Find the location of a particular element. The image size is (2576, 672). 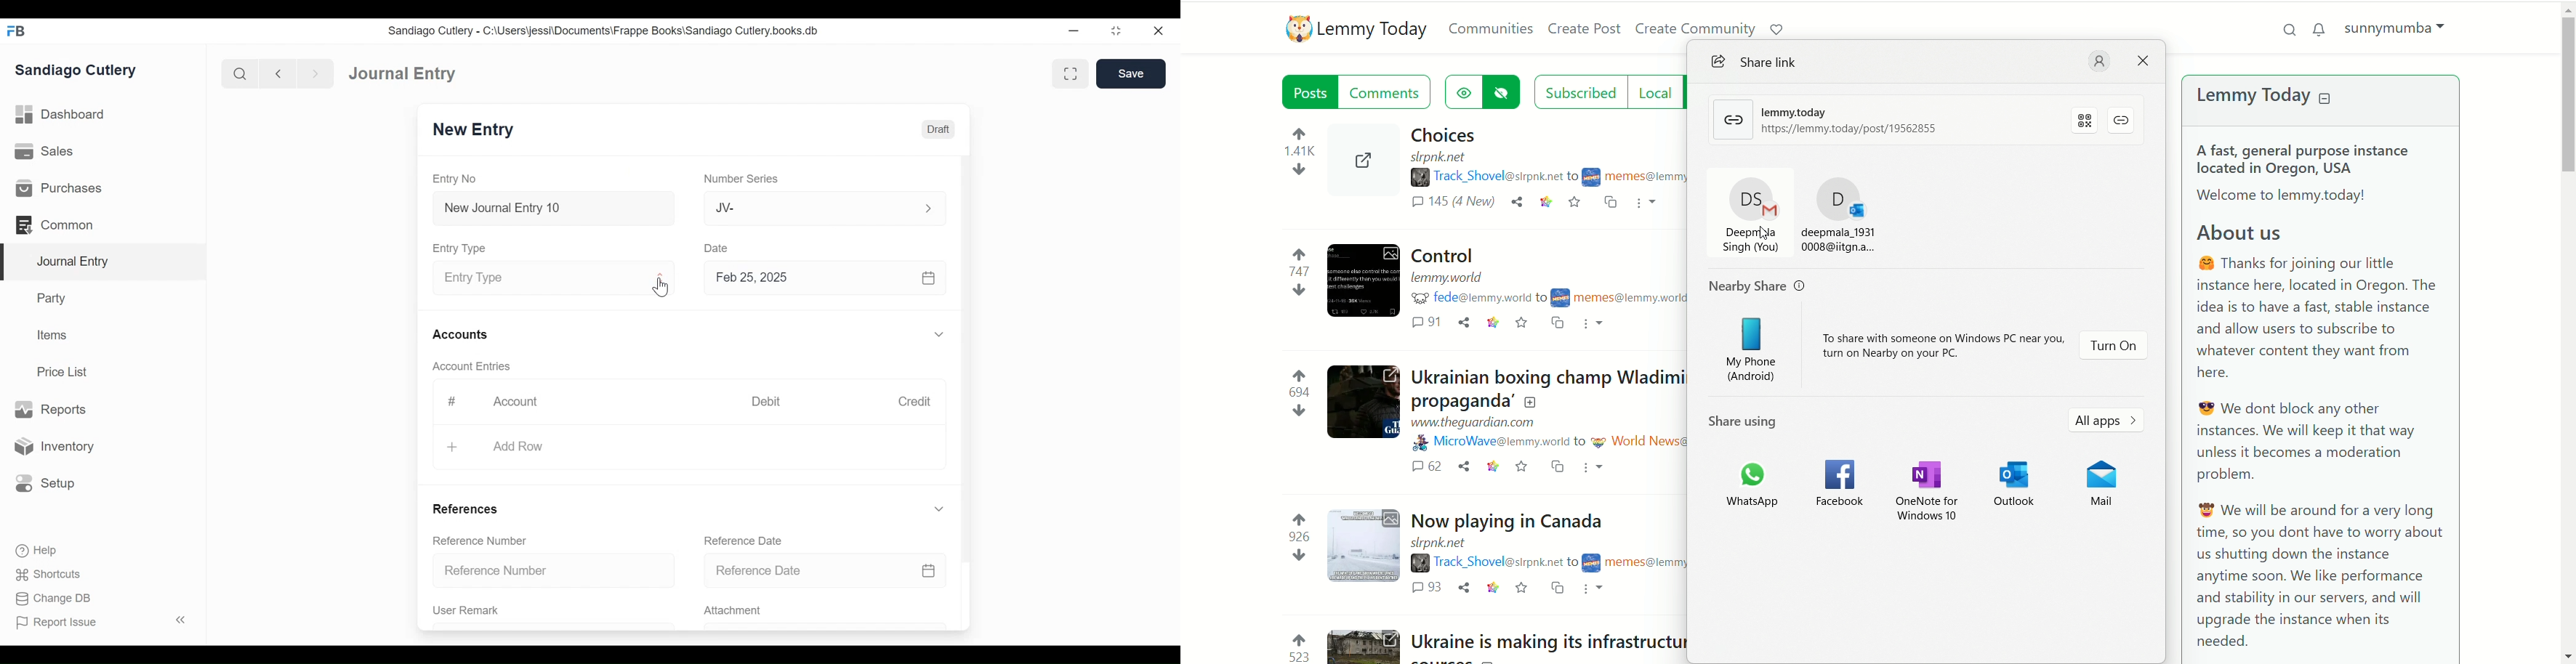

cross post is located at coordinates (1558, 466).